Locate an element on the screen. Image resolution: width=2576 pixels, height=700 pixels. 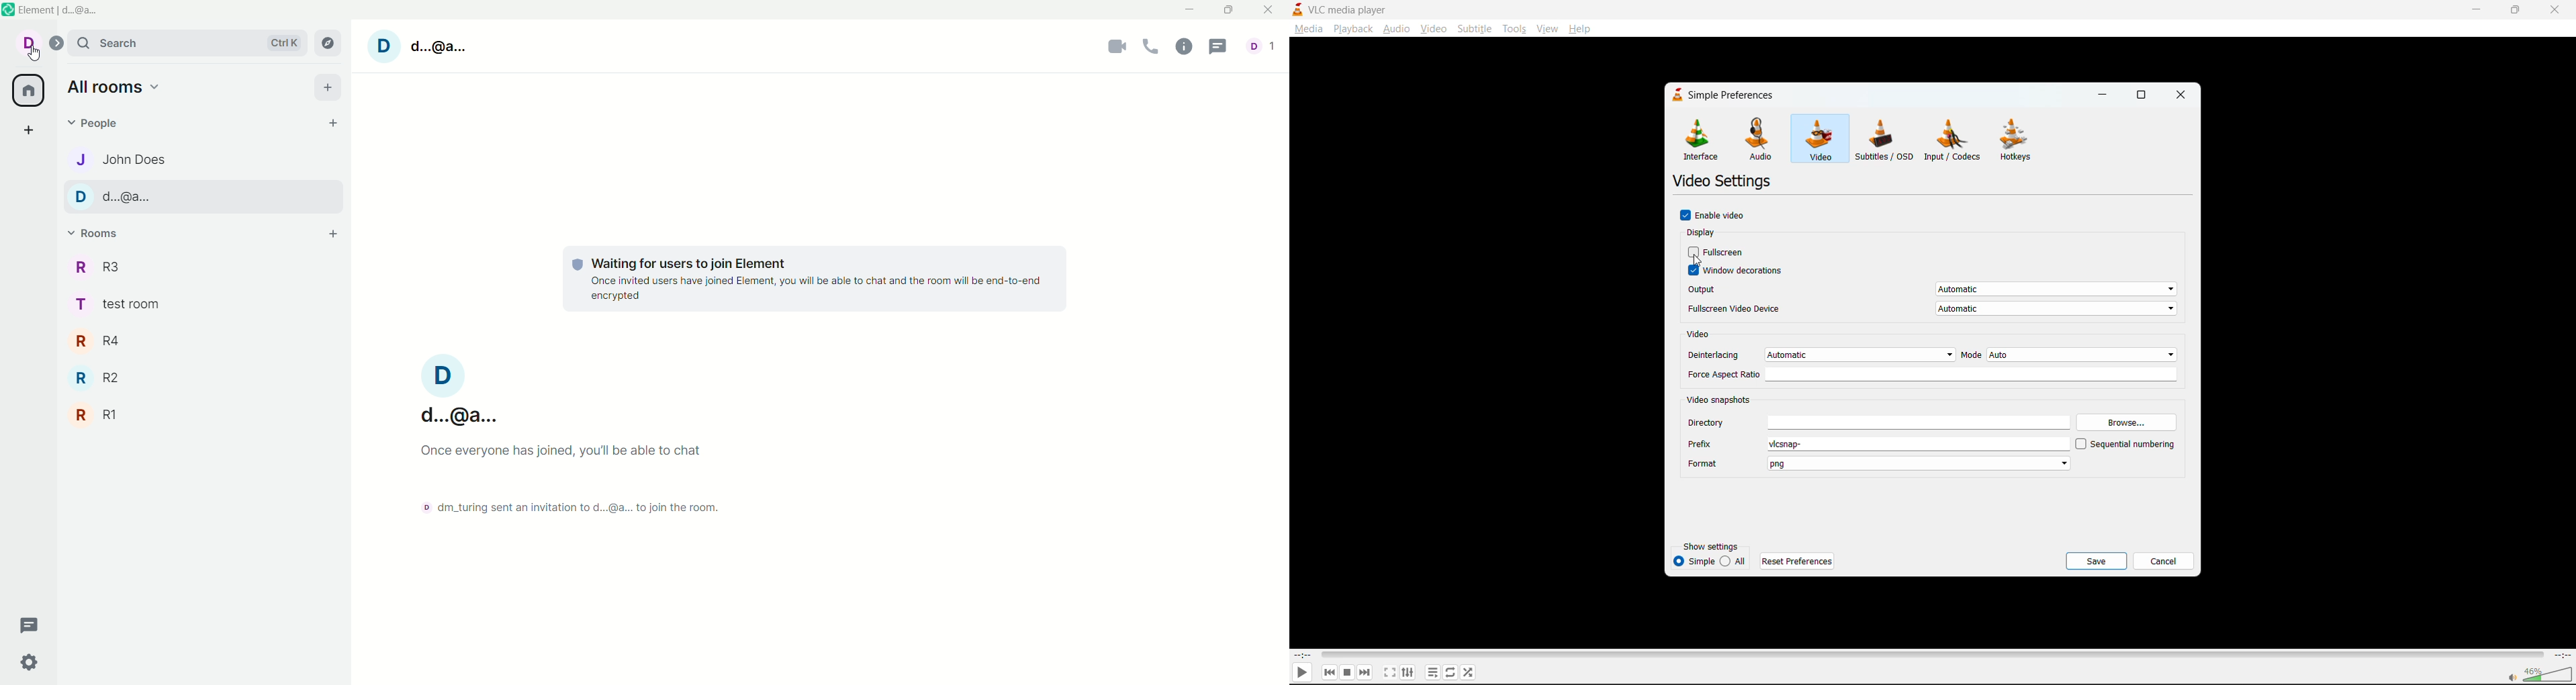
rooms is located at coordinates (98, 234).